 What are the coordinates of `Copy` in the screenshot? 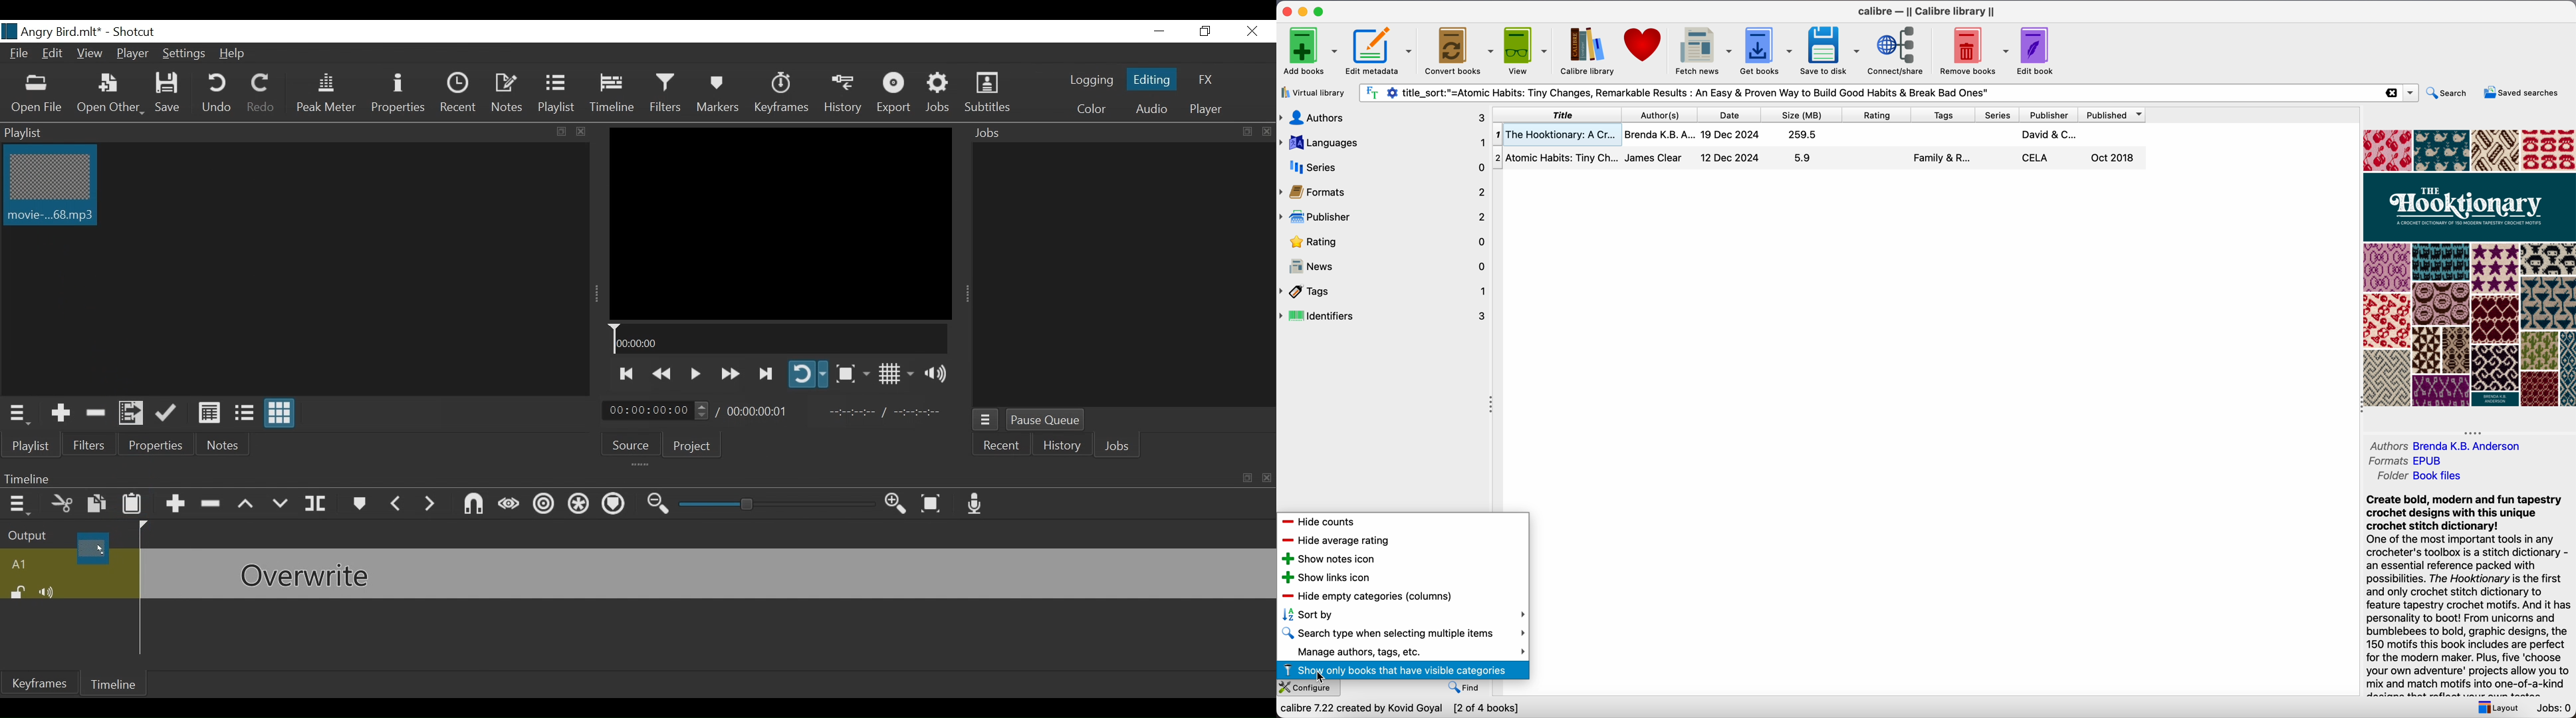 It's located at (96, 503).